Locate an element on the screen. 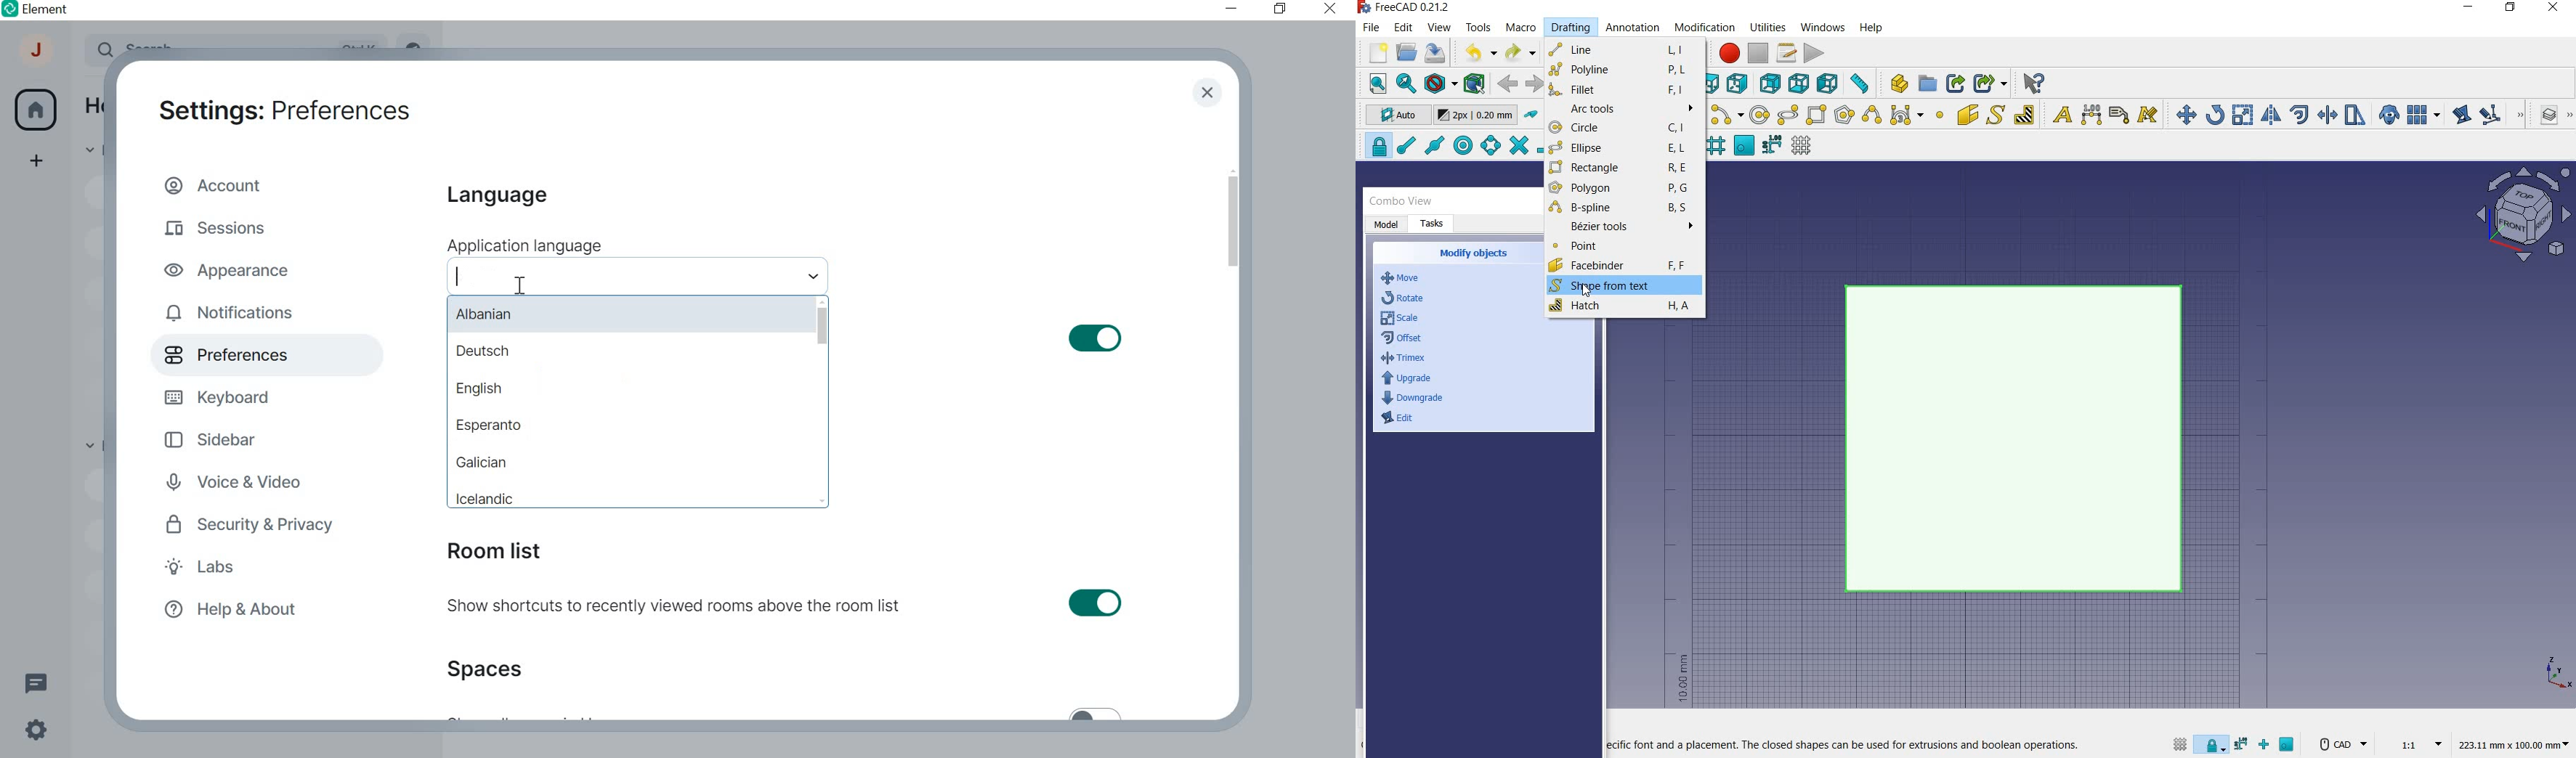  close is located at coordinates (2553, 9).